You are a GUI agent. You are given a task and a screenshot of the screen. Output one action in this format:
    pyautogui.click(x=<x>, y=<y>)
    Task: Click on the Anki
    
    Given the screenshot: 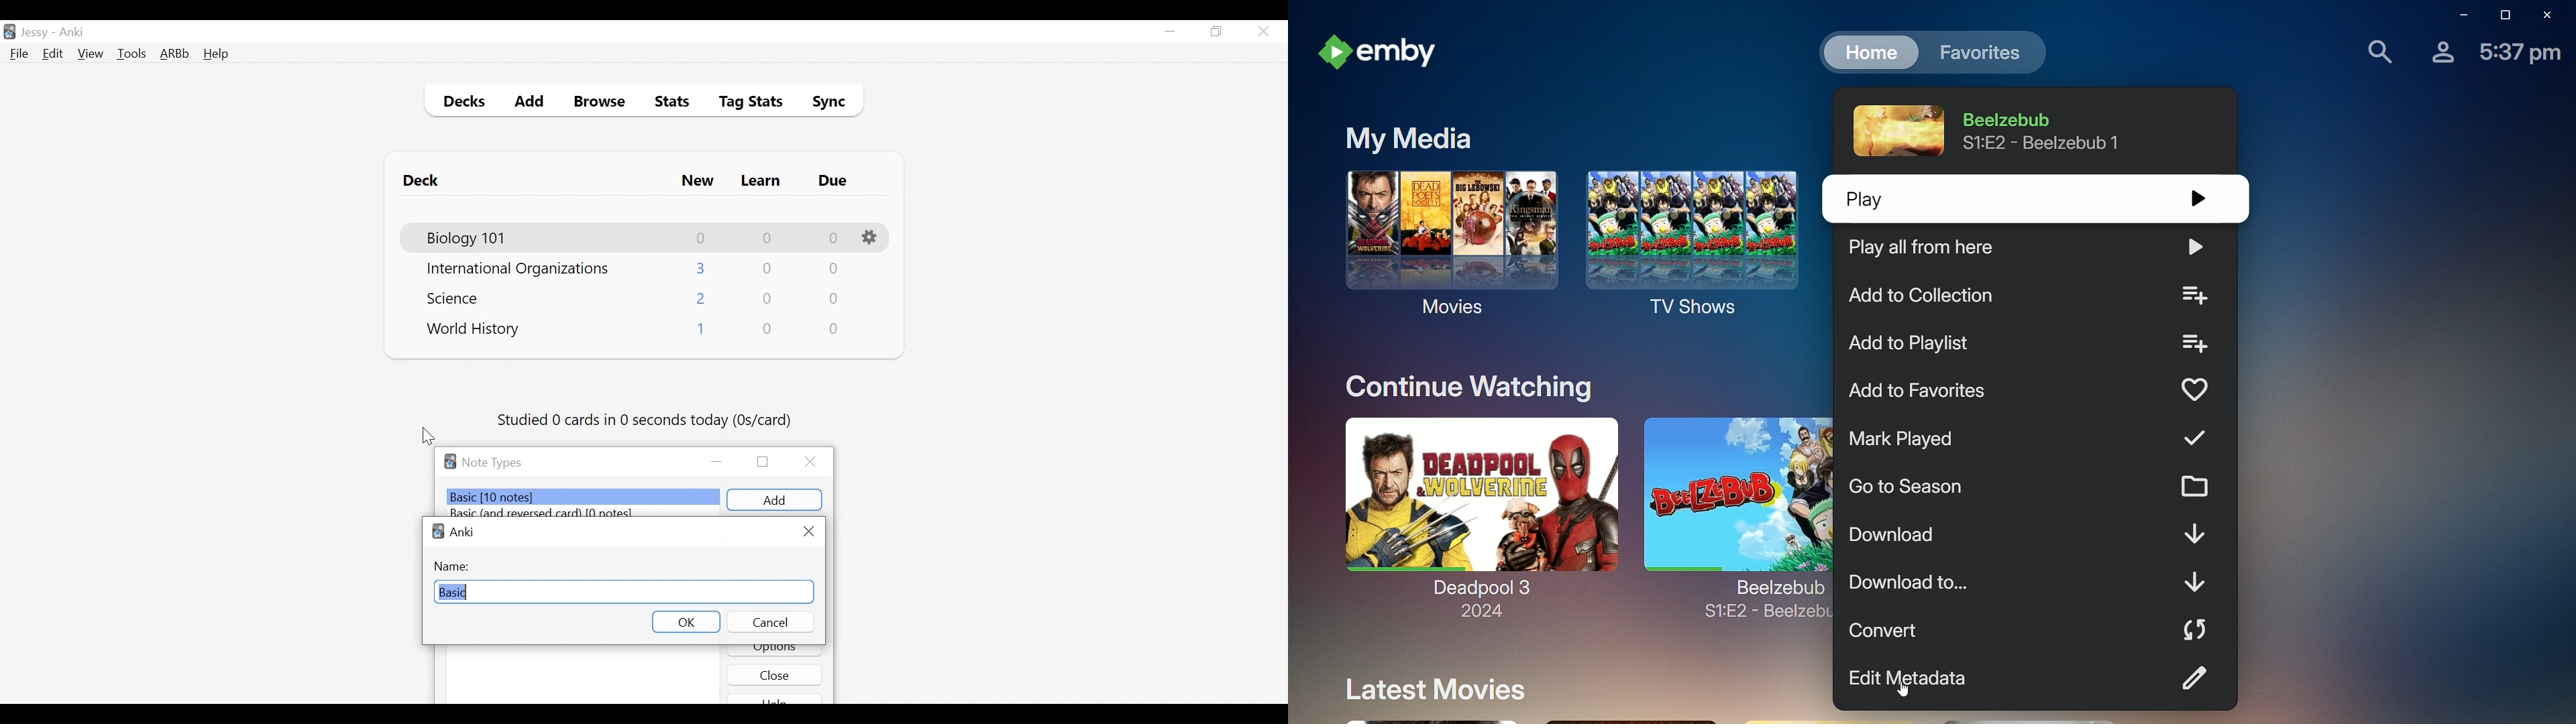 What is the action you would take?
    pyautogui.click(x=72, y=32)
    